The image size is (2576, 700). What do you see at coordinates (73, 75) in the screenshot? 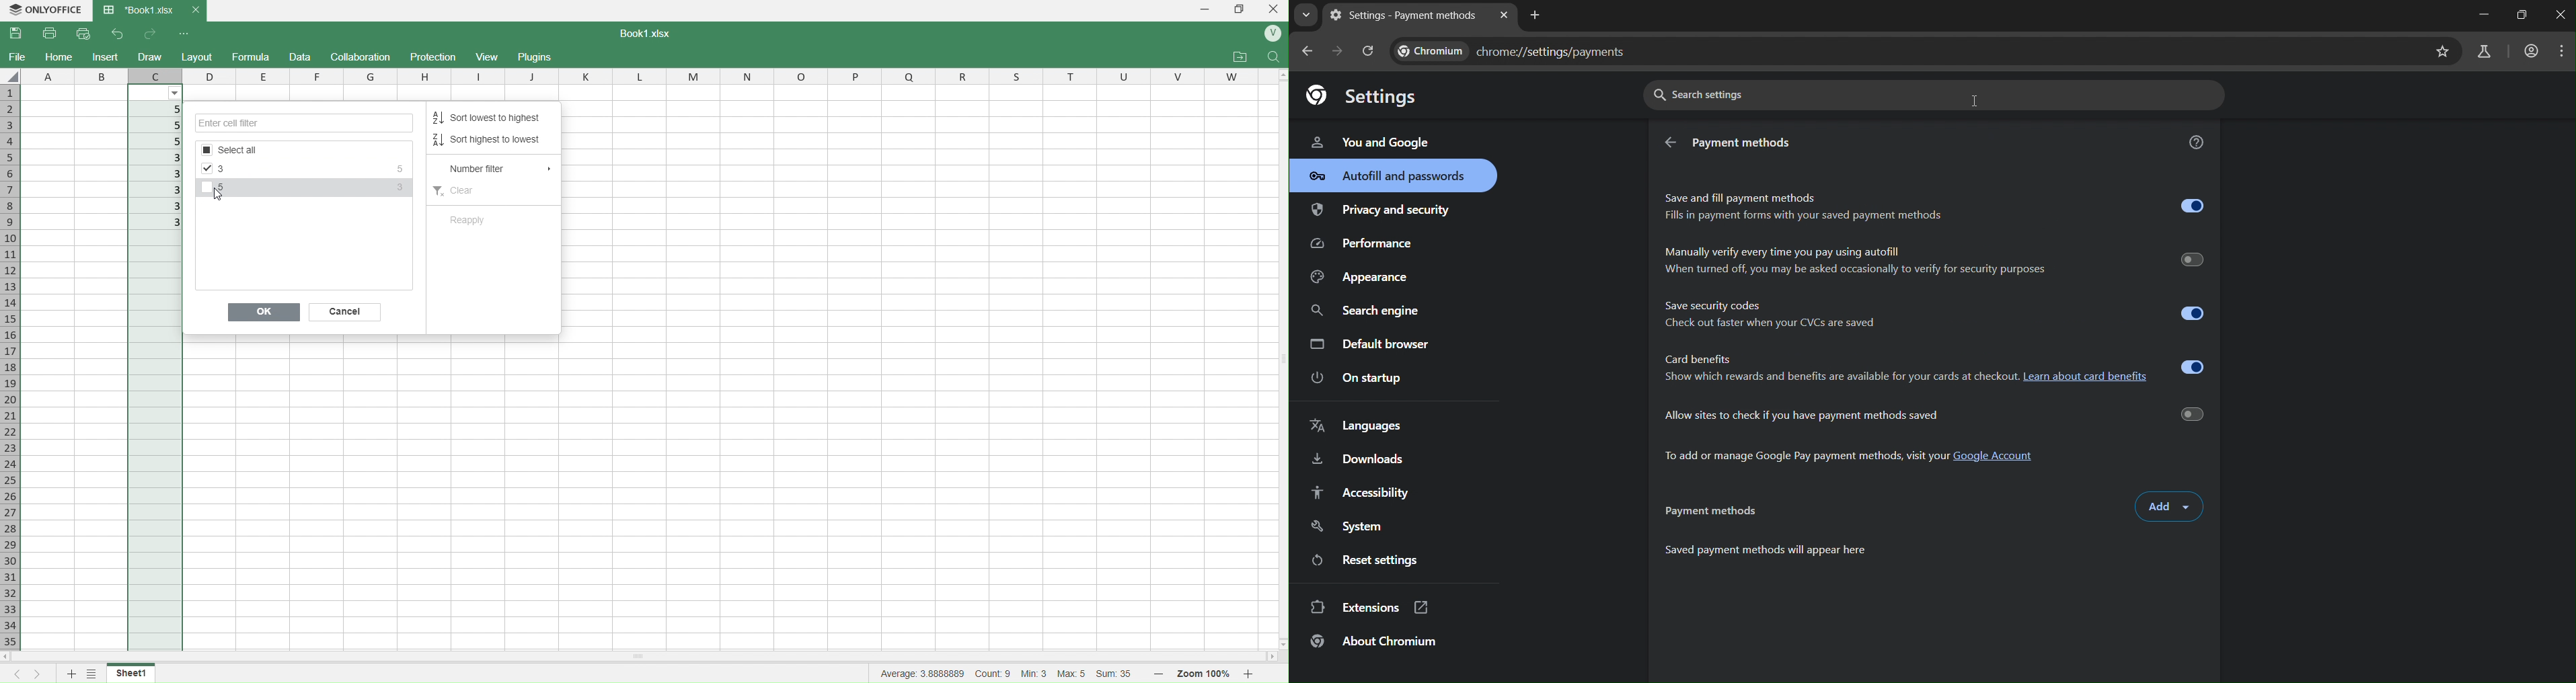
I see `columns` at bounding box center [73, 75].